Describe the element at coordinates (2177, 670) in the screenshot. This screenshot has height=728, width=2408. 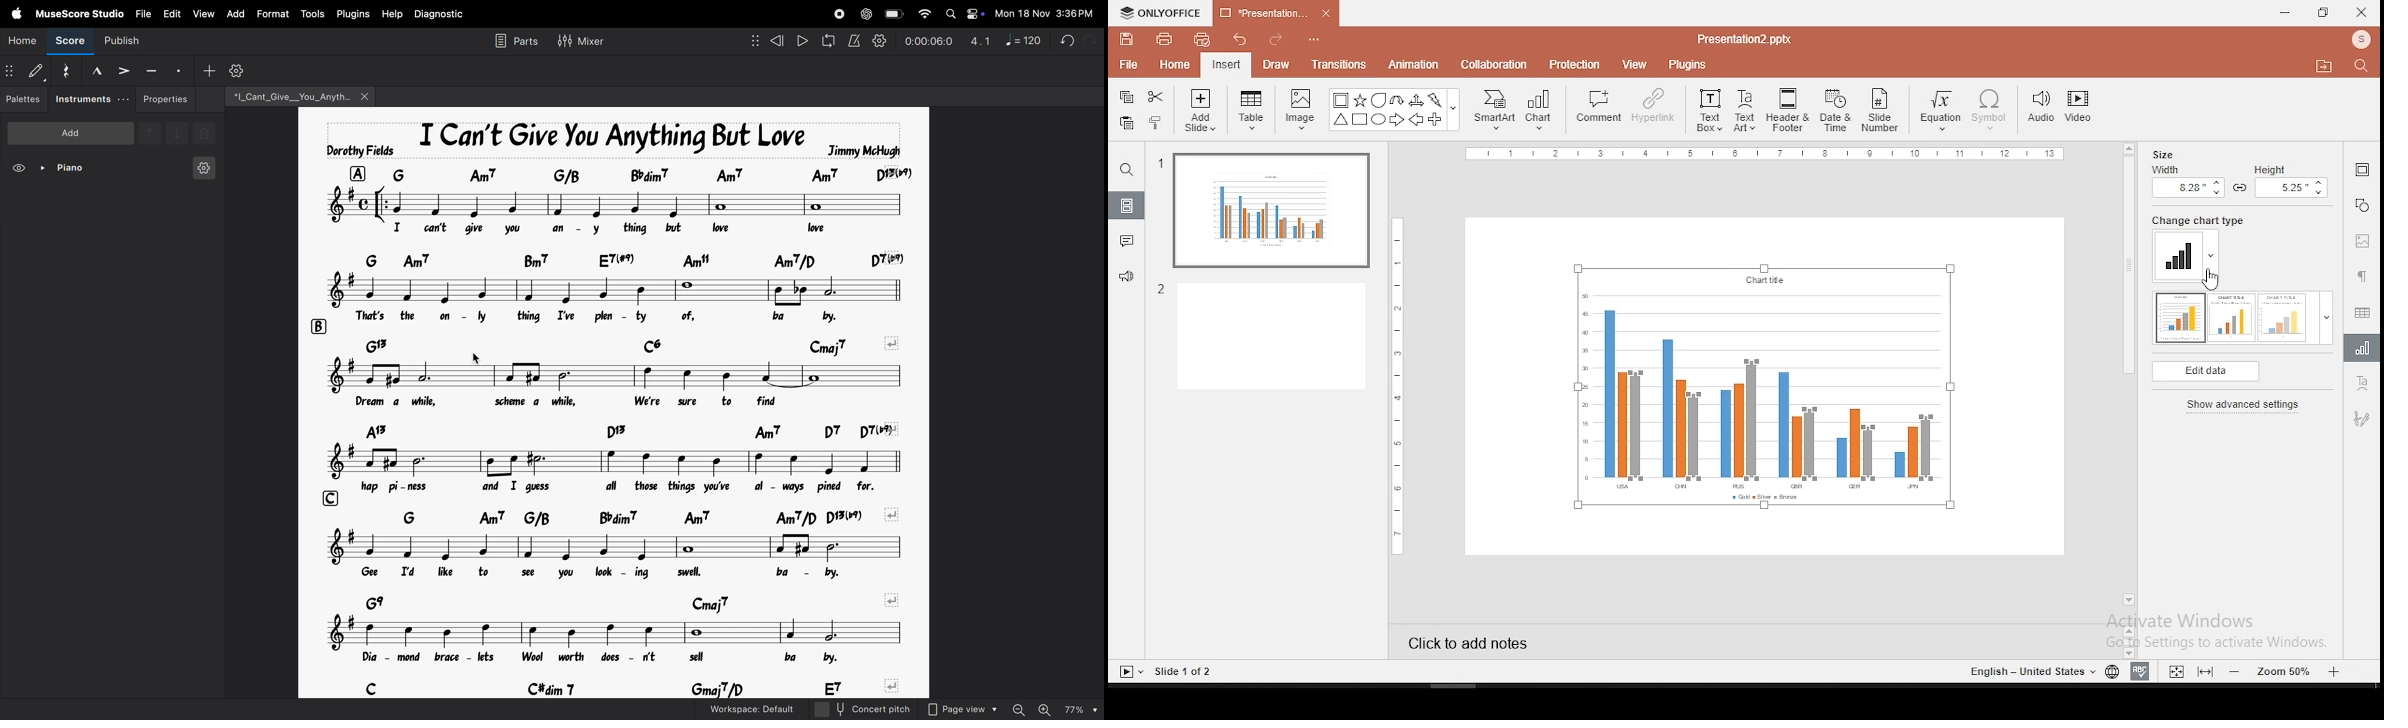
I see `fit to slide` at that location.